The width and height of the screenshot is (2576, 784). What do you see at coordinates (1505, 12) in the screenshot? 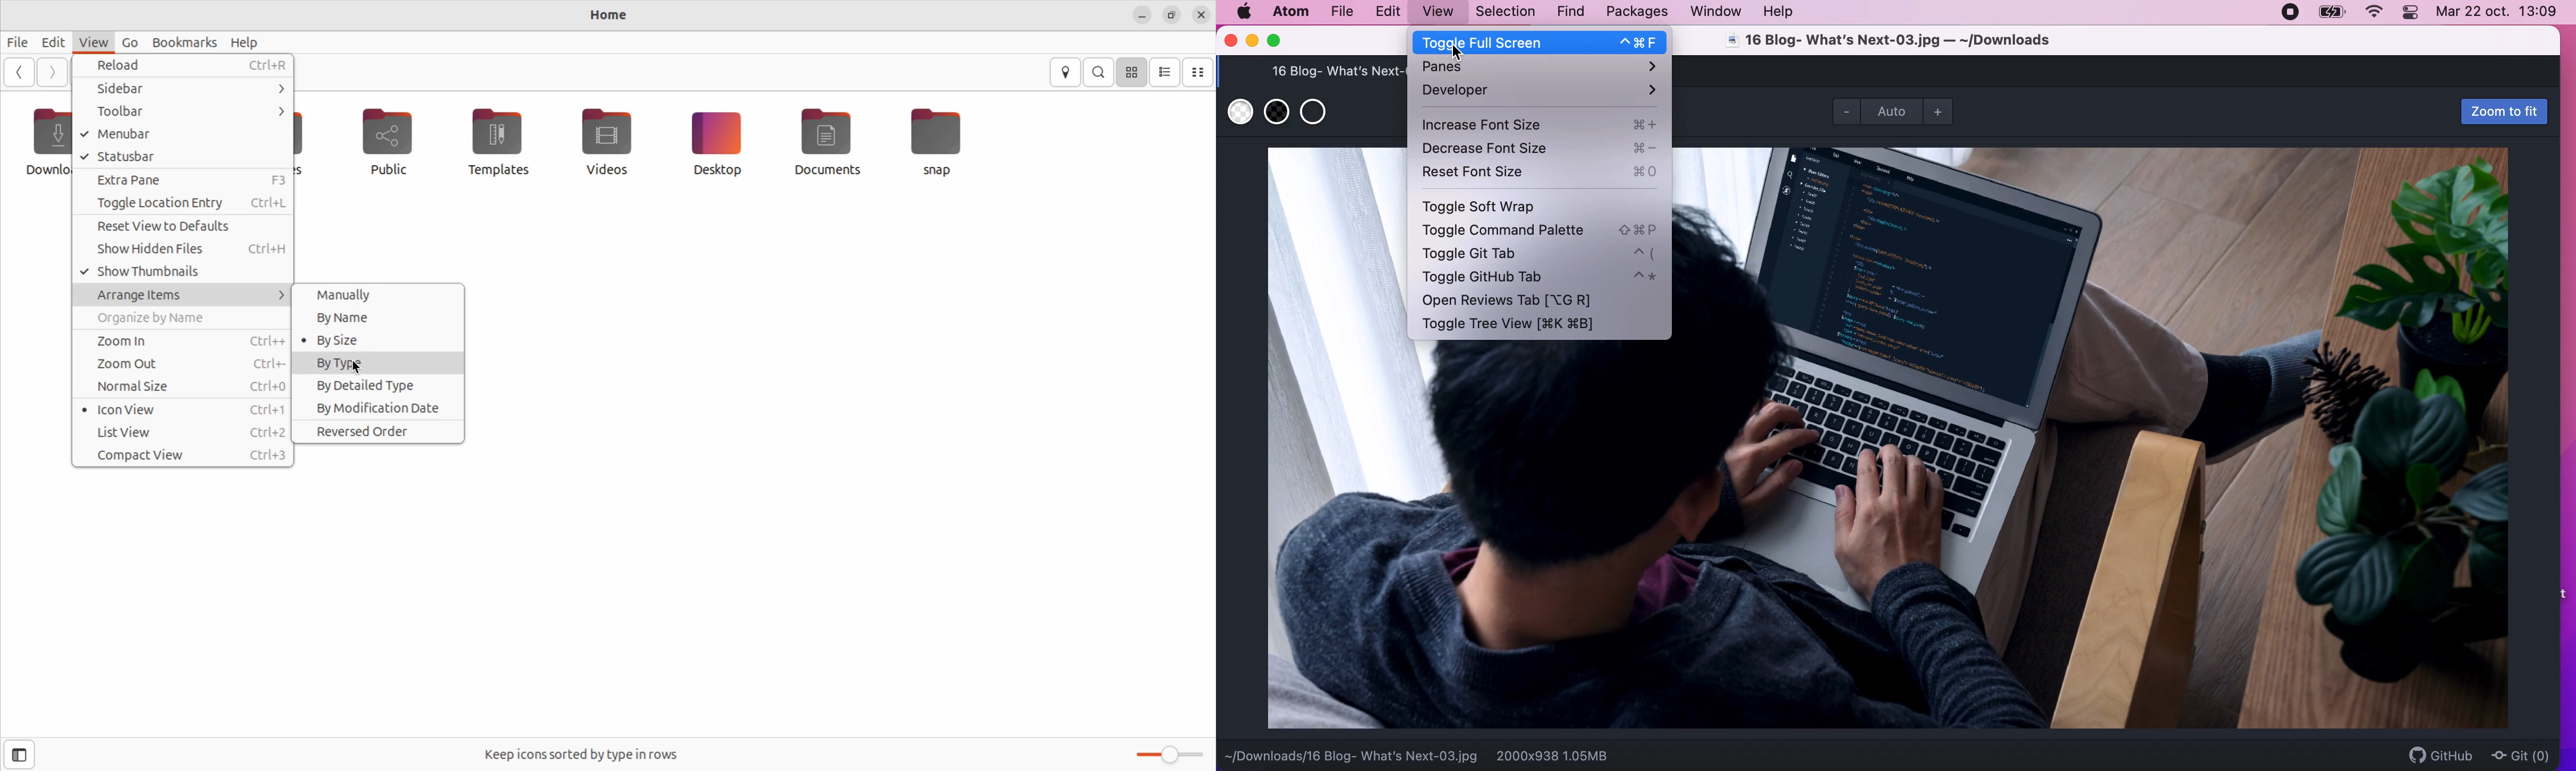
I see `selection` at bounding box center [1505, 12].